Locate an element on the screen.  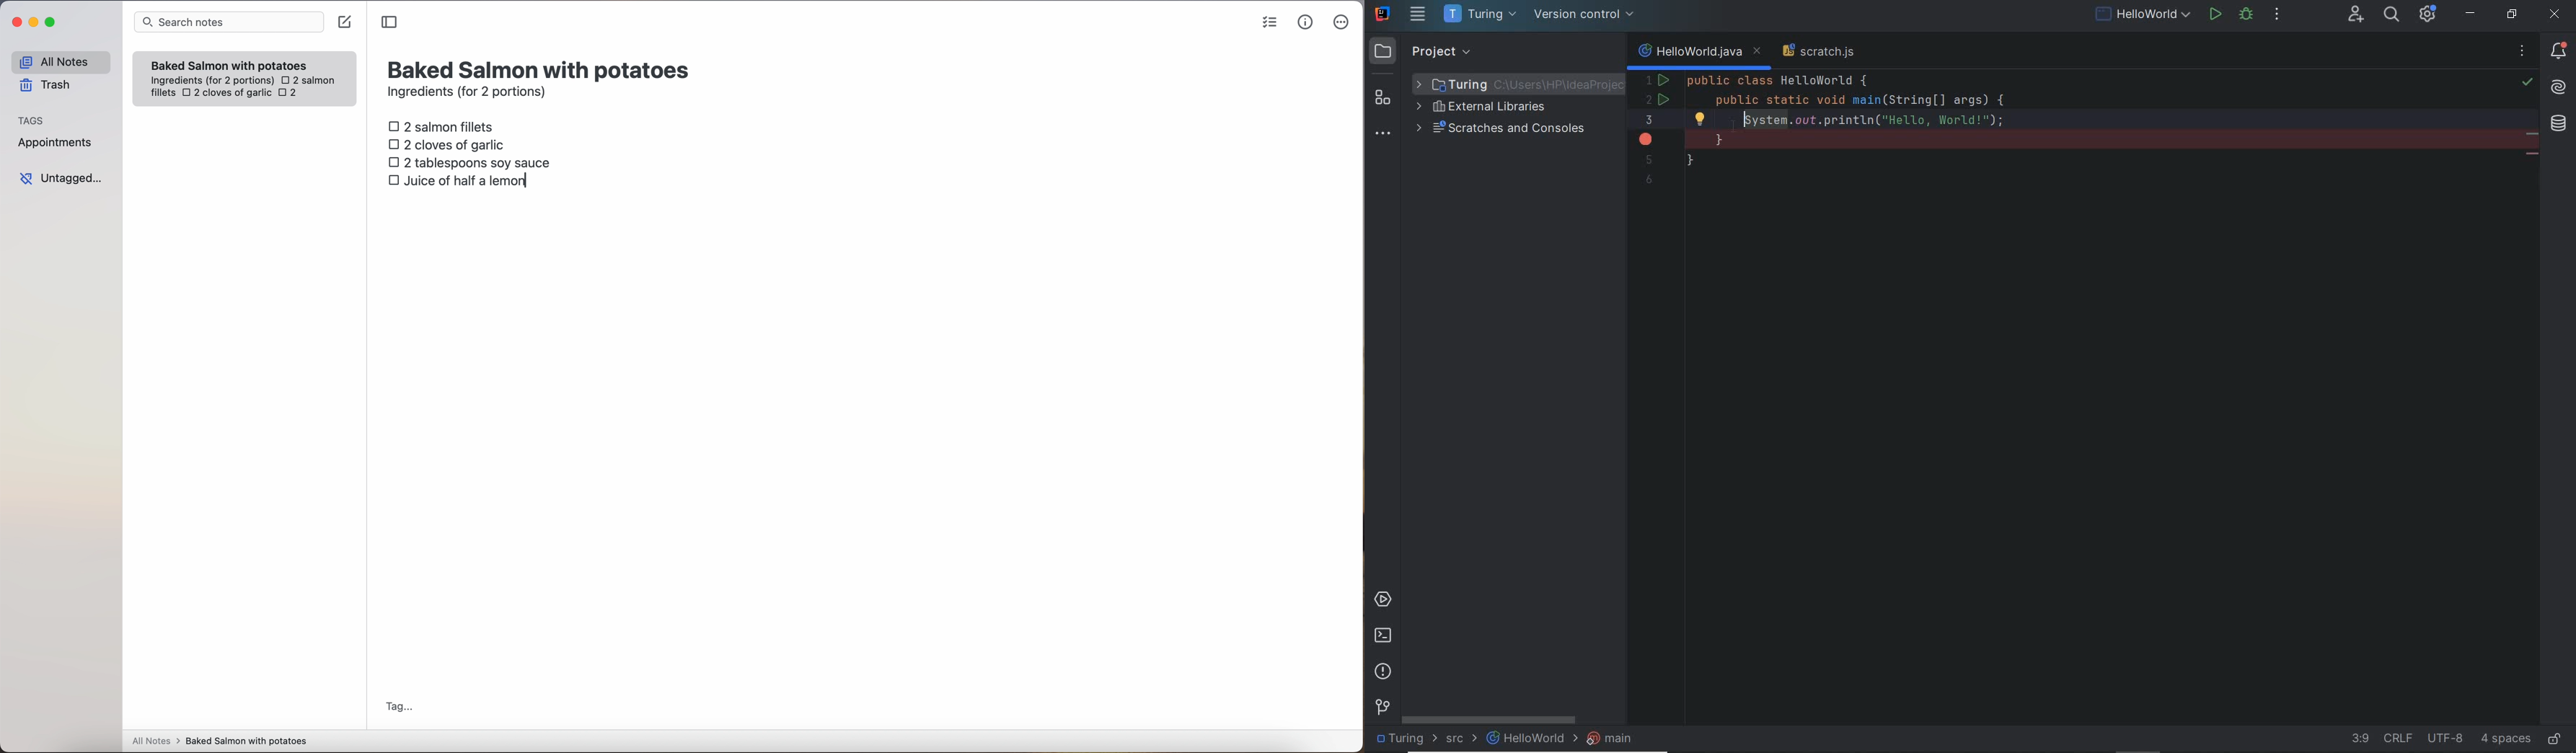
more options is located at coordinates (1343, 23).